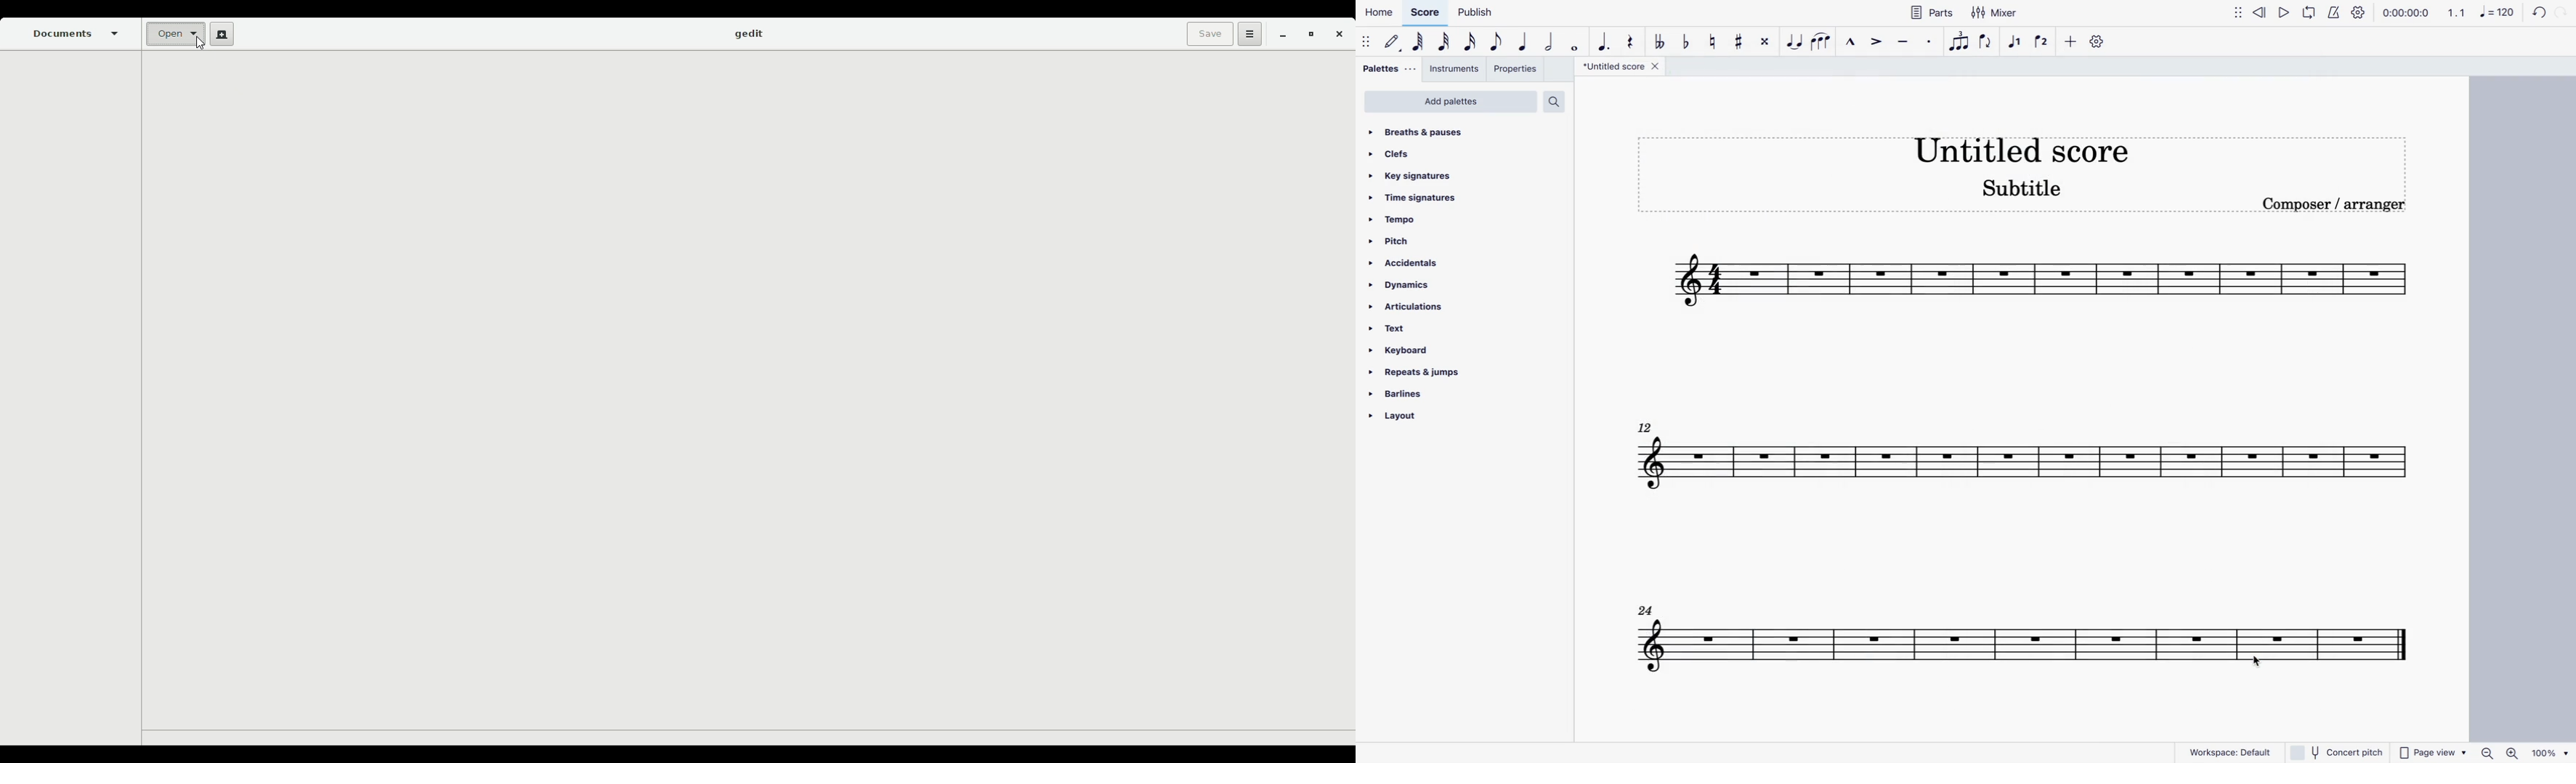 This screenshot has height=784, width=2576. What do you see at coordinates (1339, 37) in the screenshot?
I see `Close` at bounding box center [1339, 37].